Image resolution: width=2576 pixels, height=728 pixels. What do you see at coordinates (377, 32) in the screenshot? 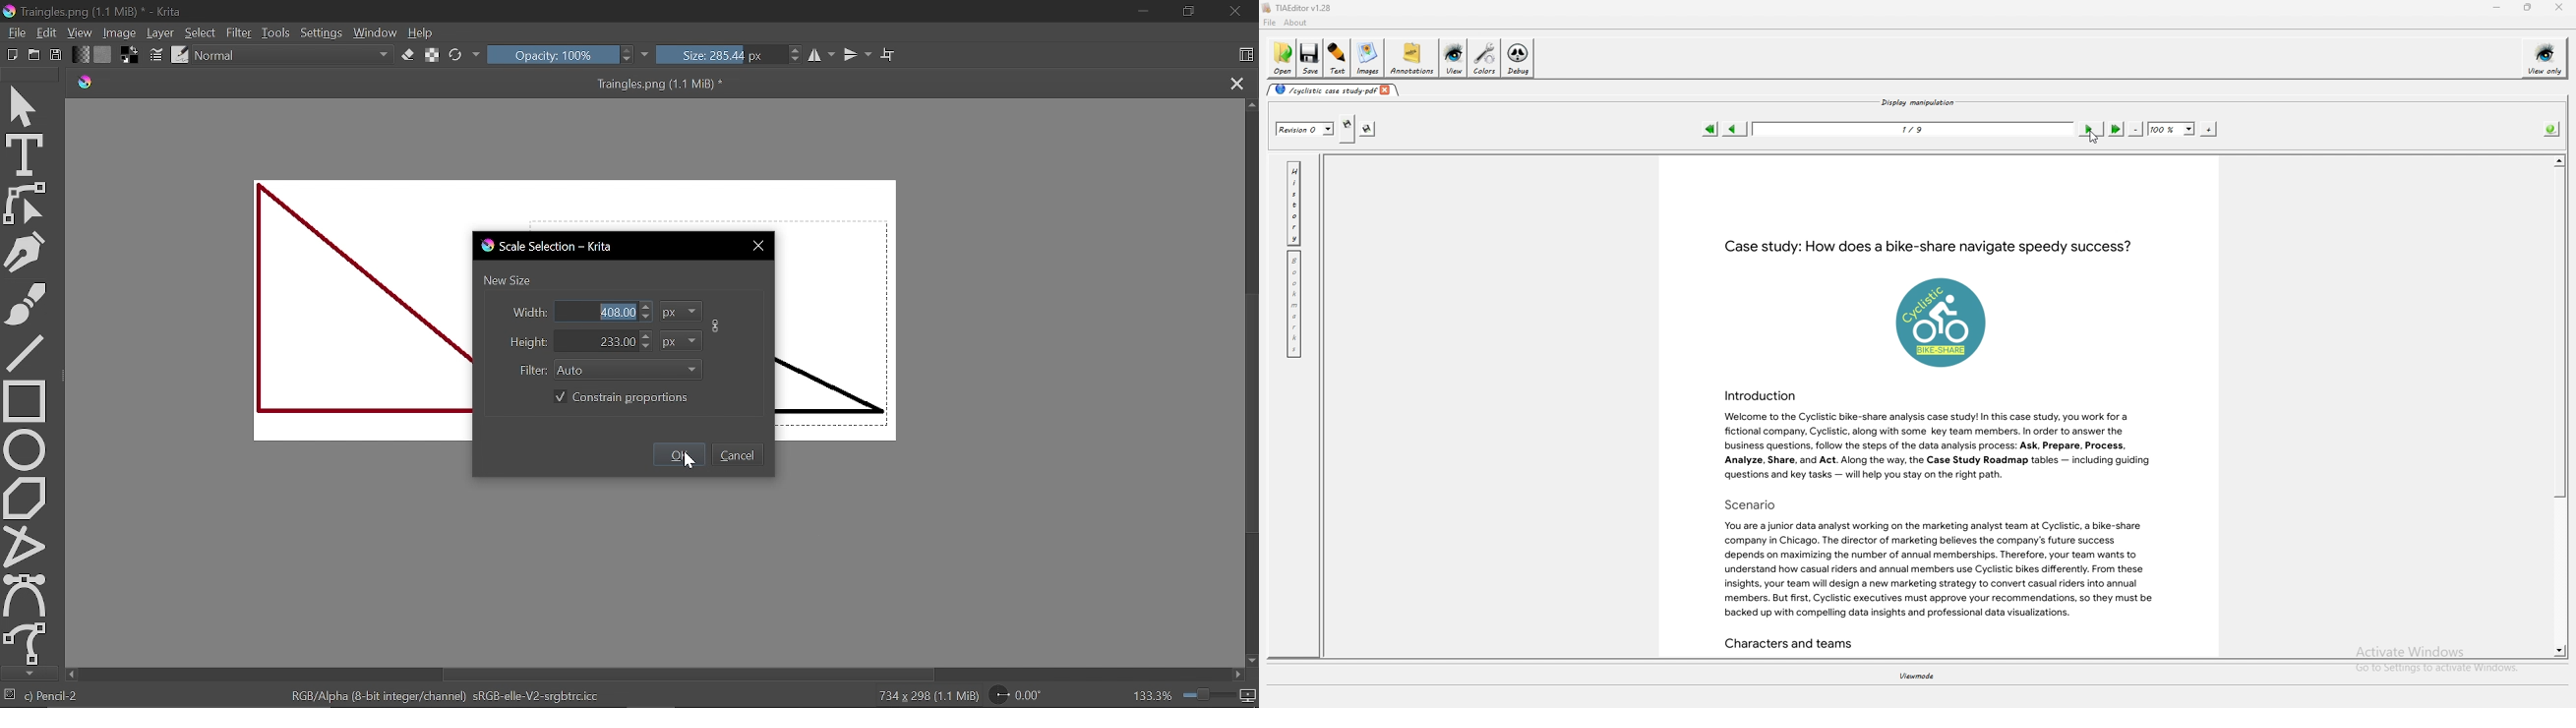
I see `Window` at bounding box center [377, 32].